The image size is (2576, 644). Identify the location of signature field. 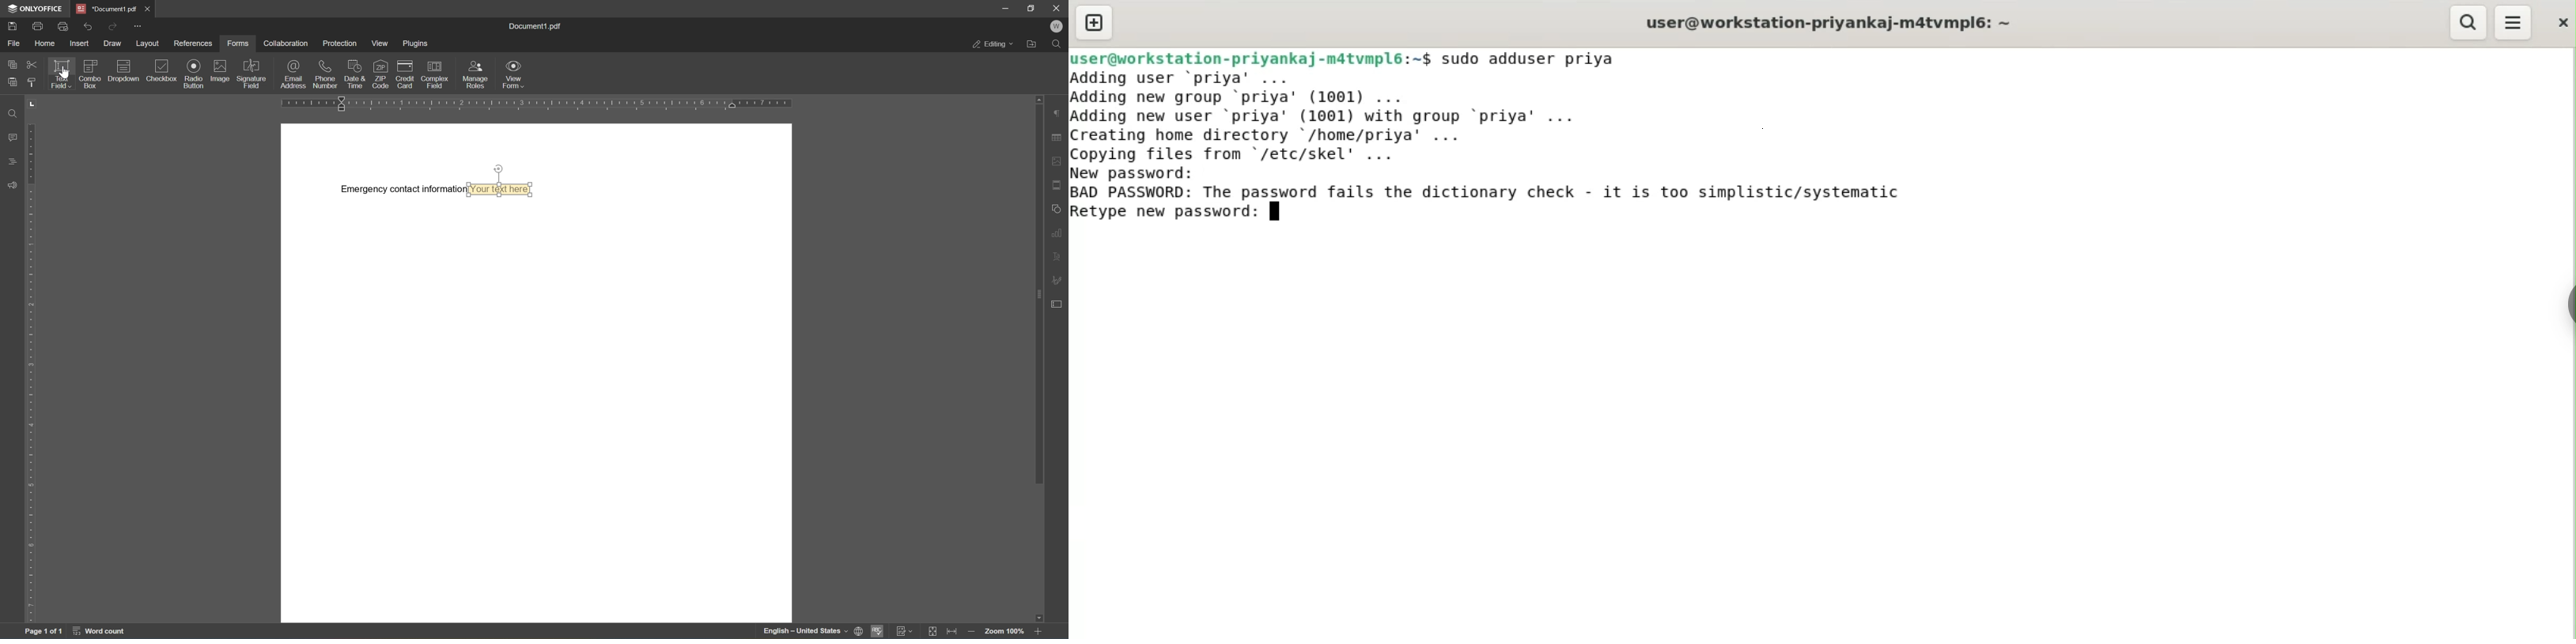
(250, 74).